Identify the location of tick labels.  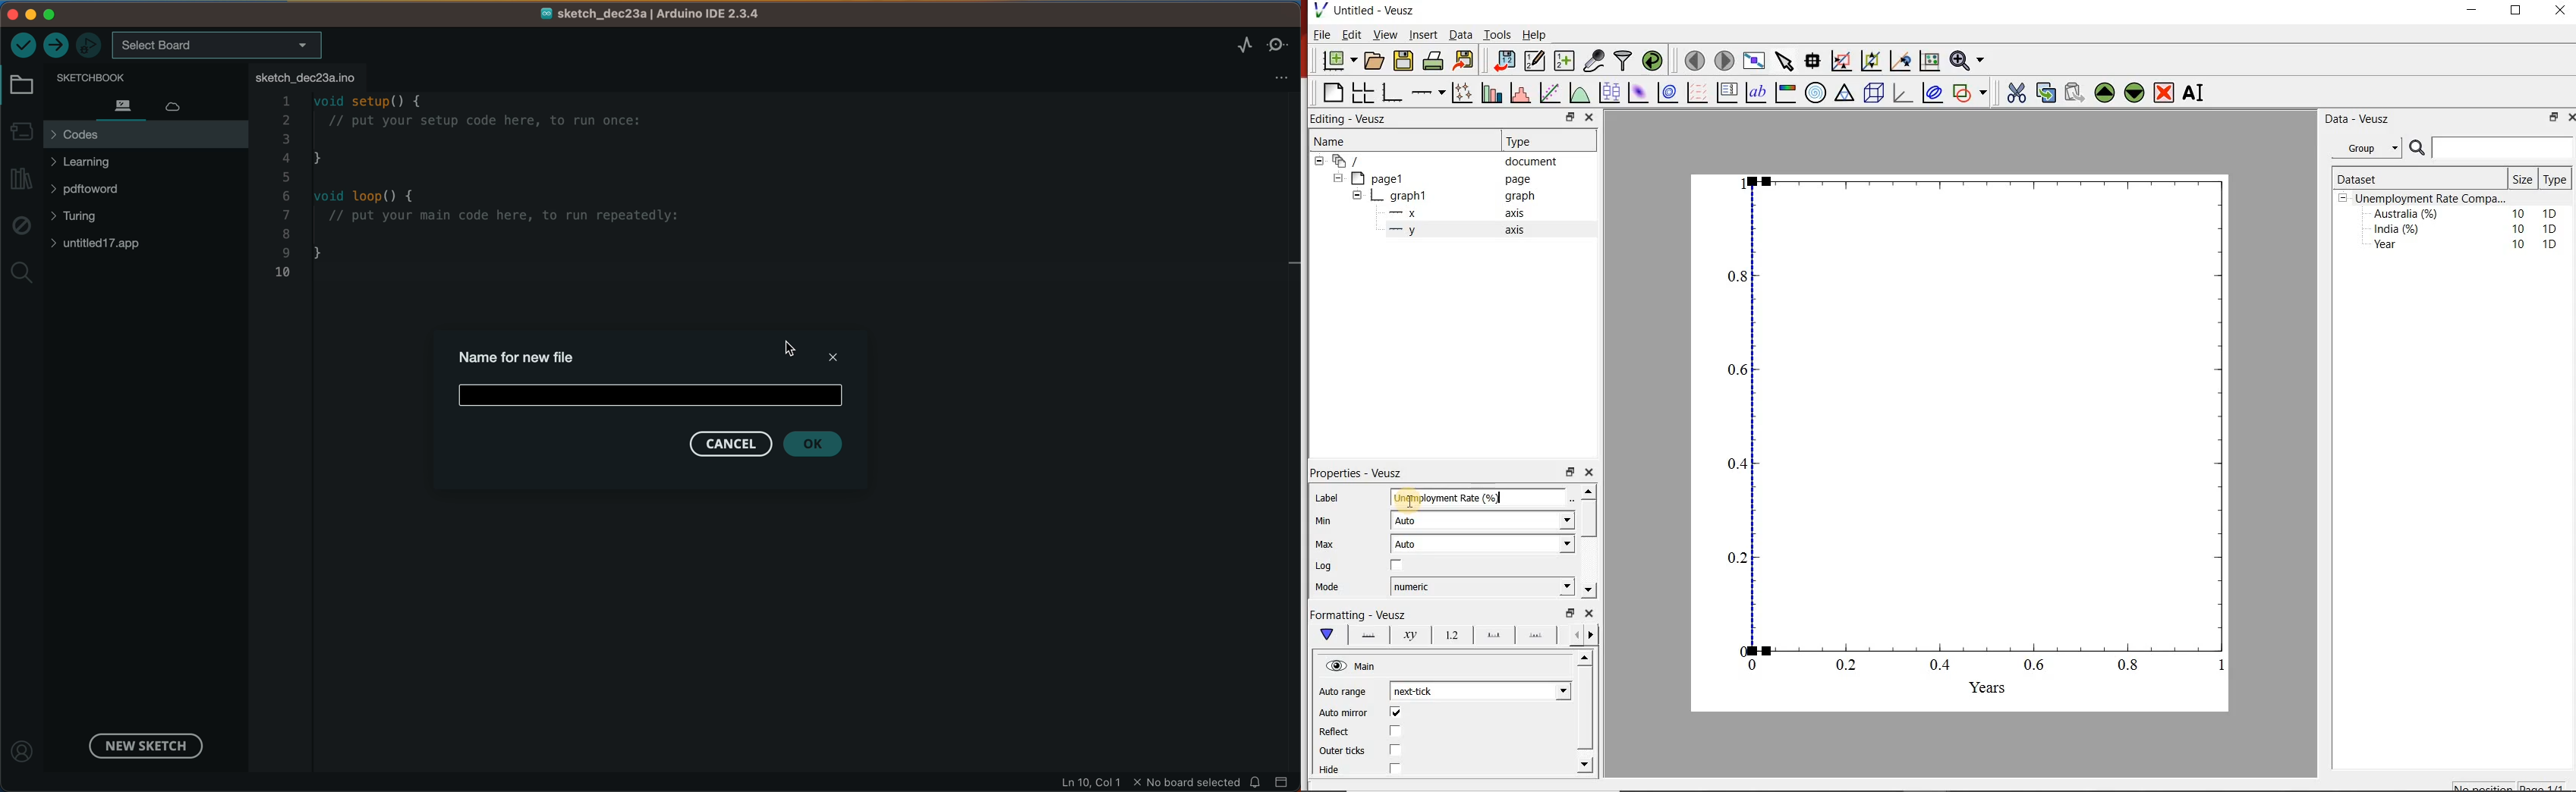
(1453, 636).